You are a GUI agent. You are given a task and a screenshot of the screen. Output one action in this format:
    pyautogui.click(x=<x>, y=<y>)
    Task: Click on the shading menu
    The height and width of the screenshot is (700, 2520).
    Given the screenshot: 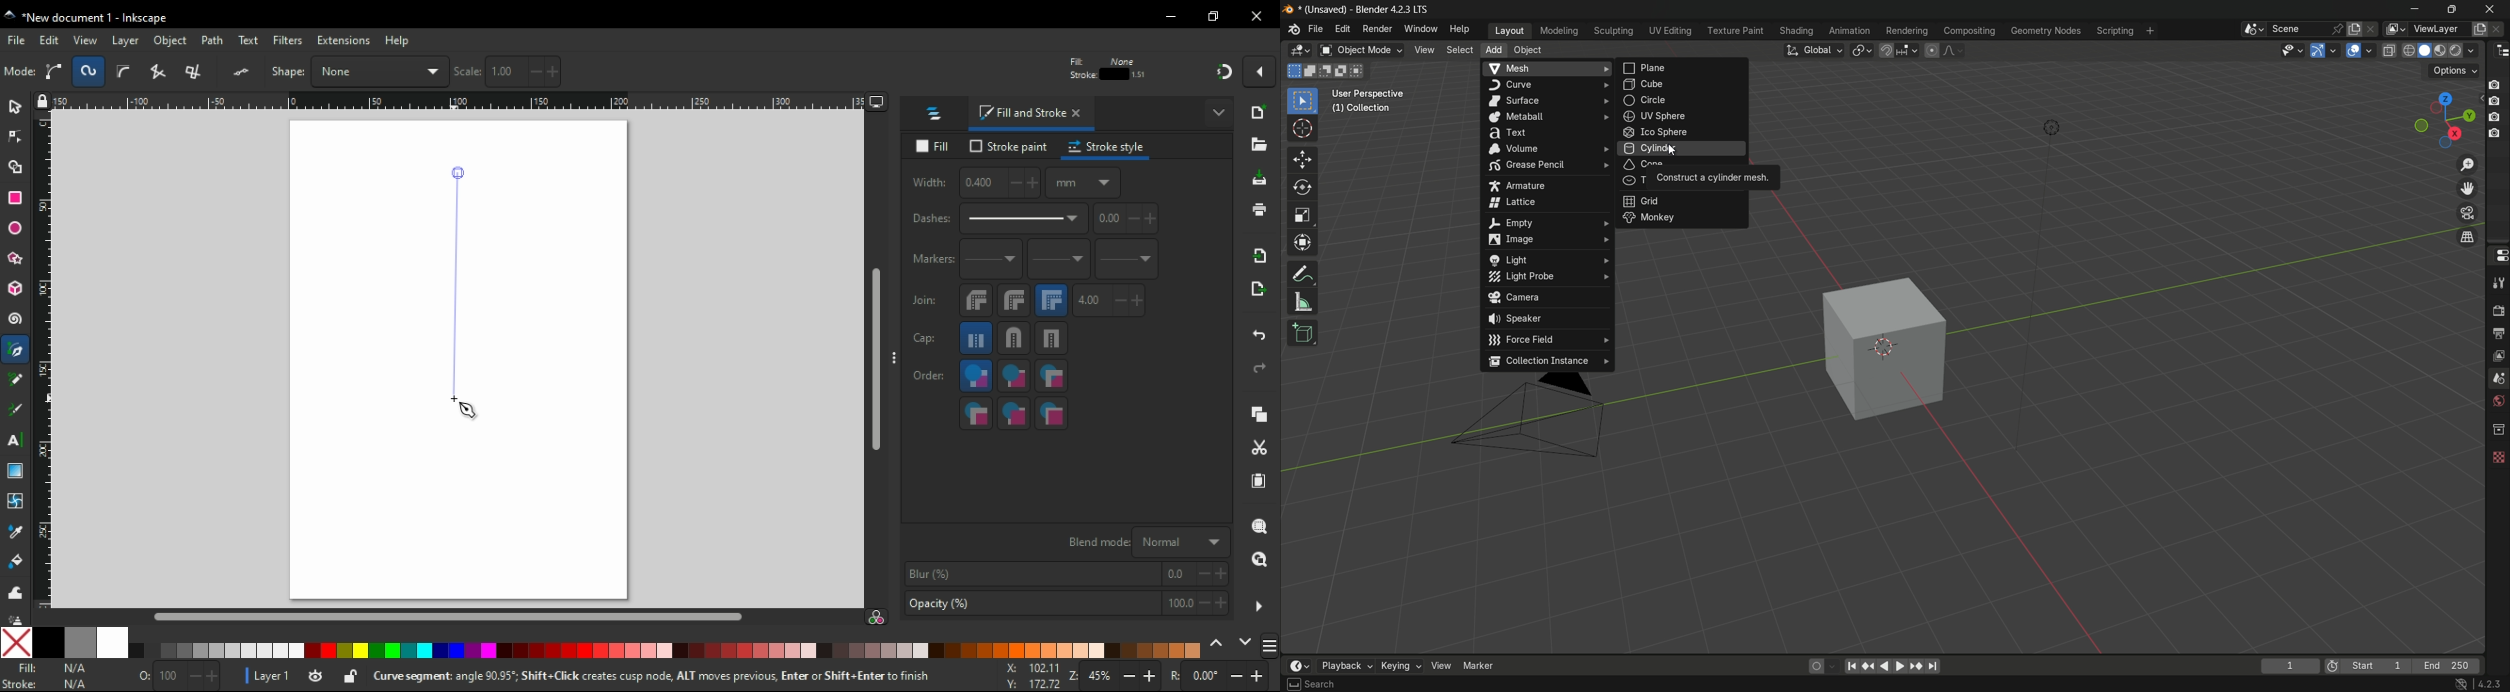 What is the action you would take?
    pyautogui.click(x=1798, y=31)
    